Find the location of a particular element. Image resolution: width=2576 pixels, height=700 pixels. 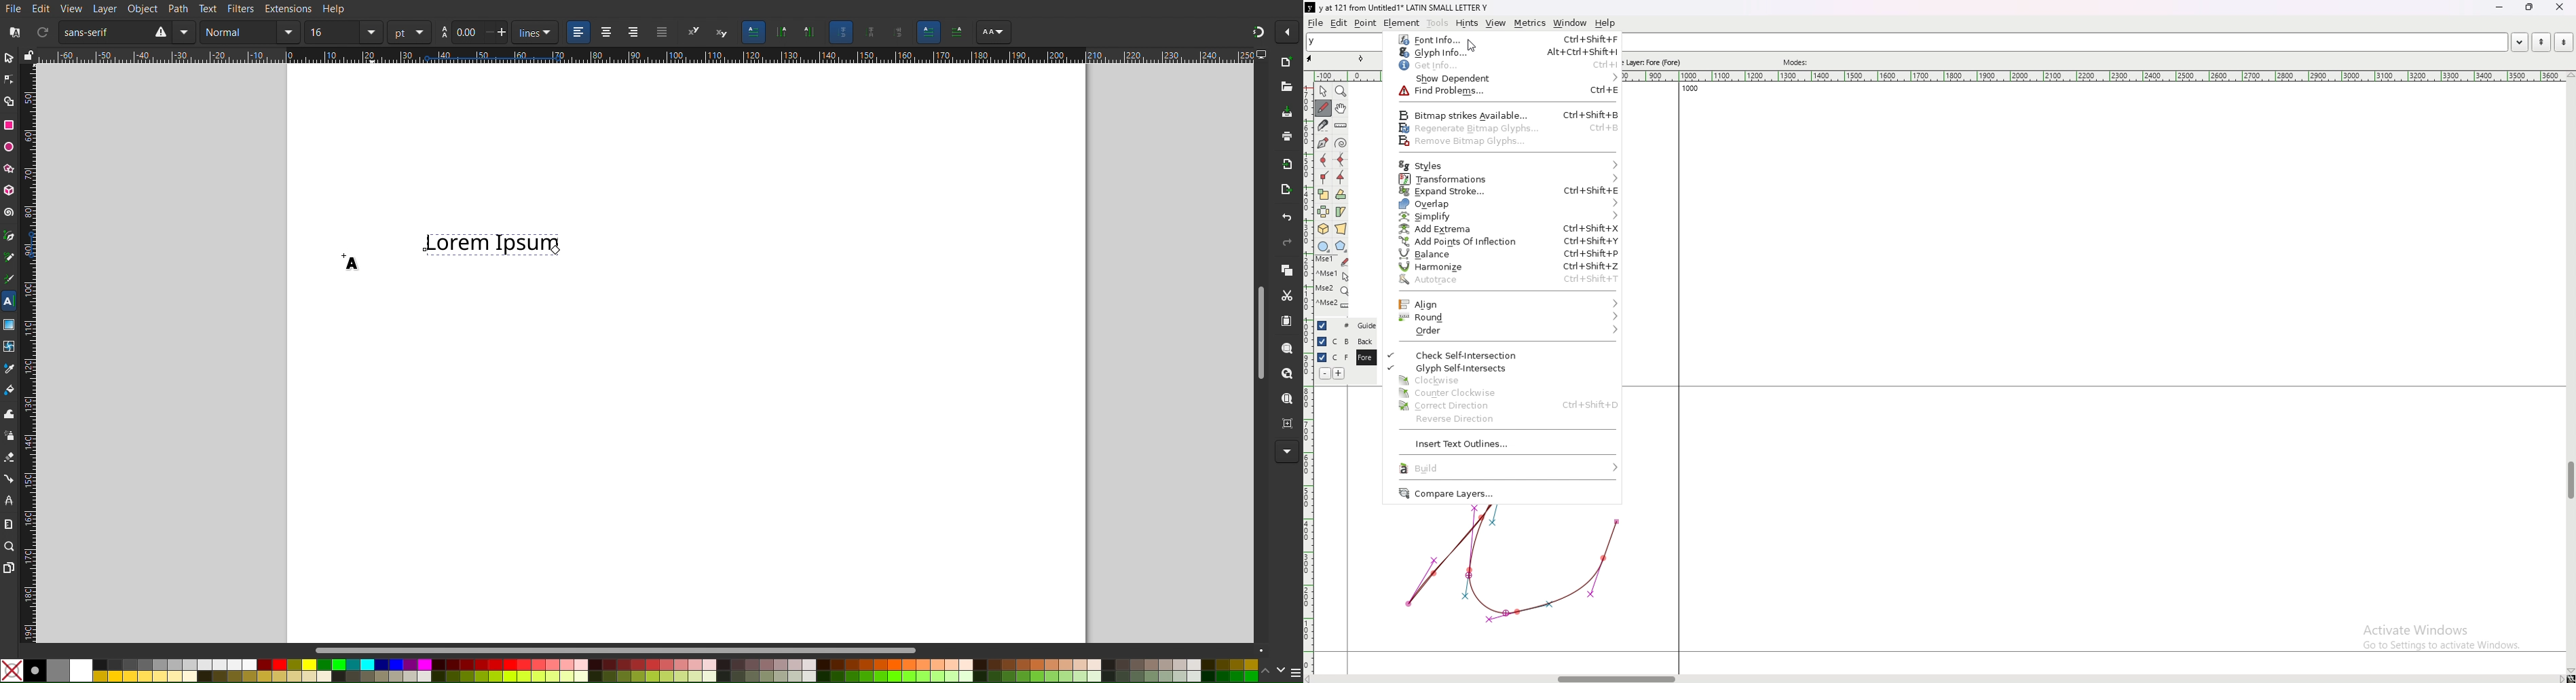

remove bitmap glyphs is located at coordinates (1503, 142).